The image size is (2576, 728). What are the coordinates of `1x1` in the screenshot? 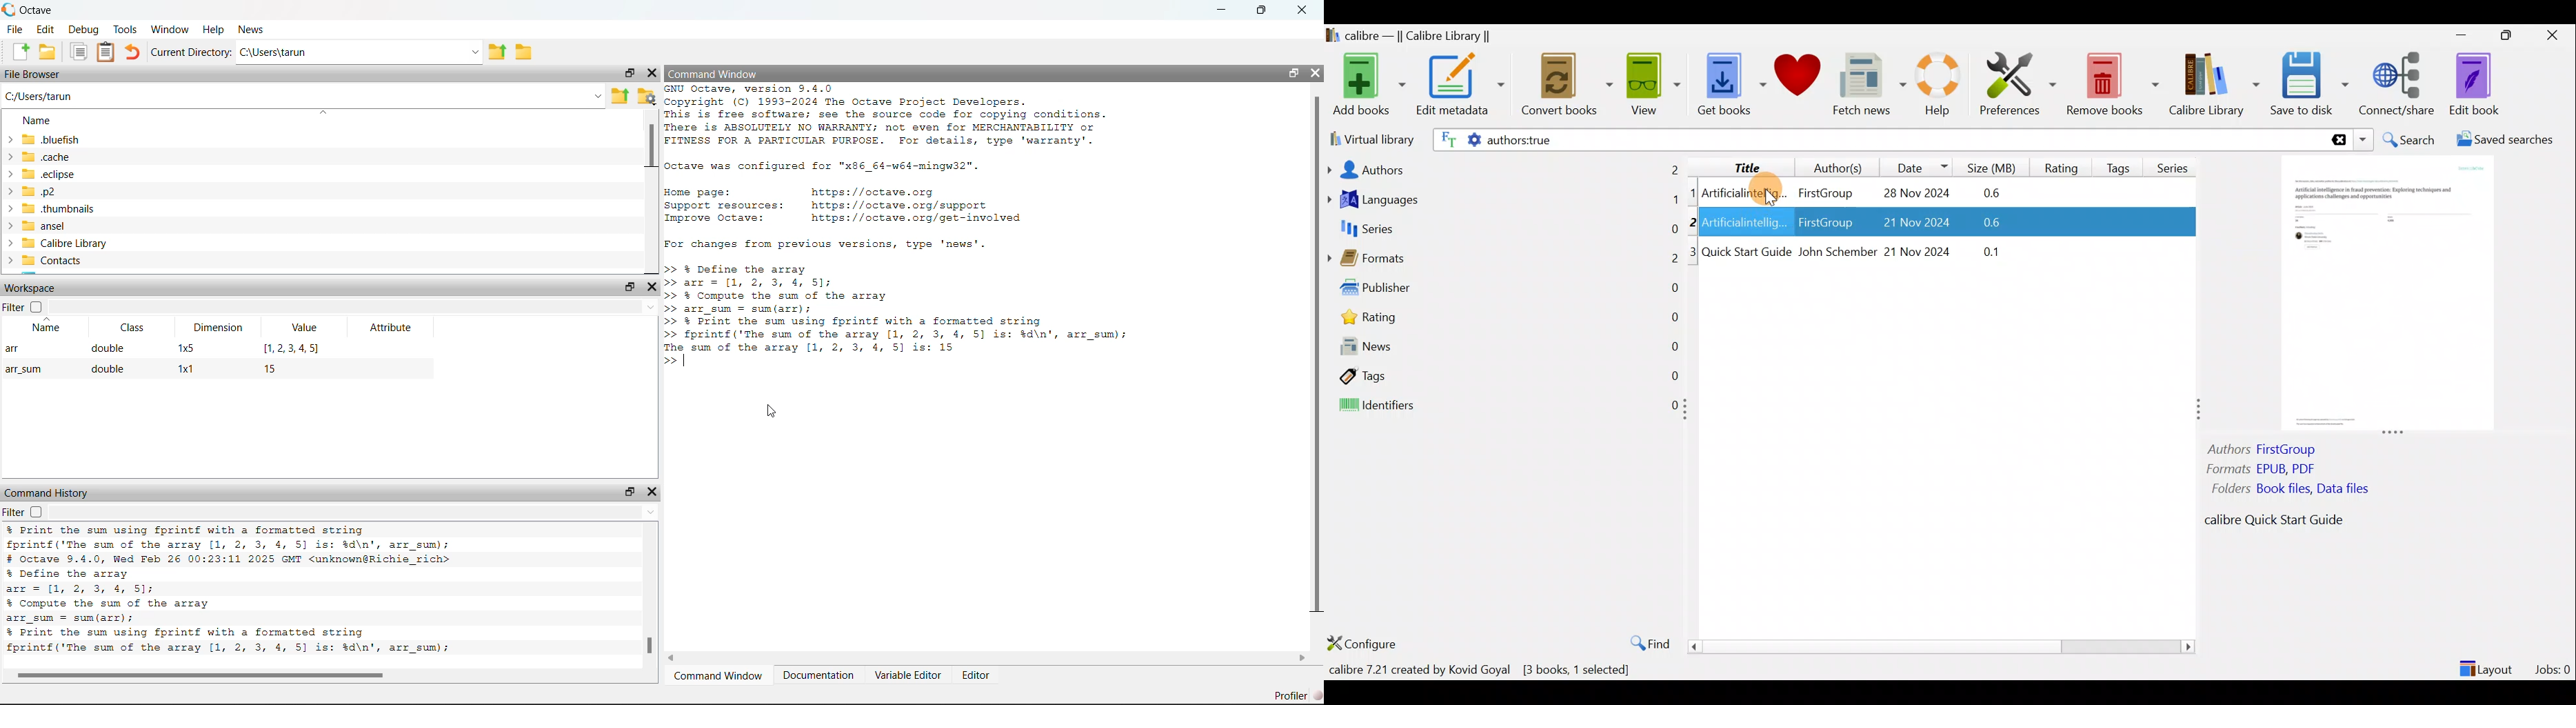 It's located at (184, 368).